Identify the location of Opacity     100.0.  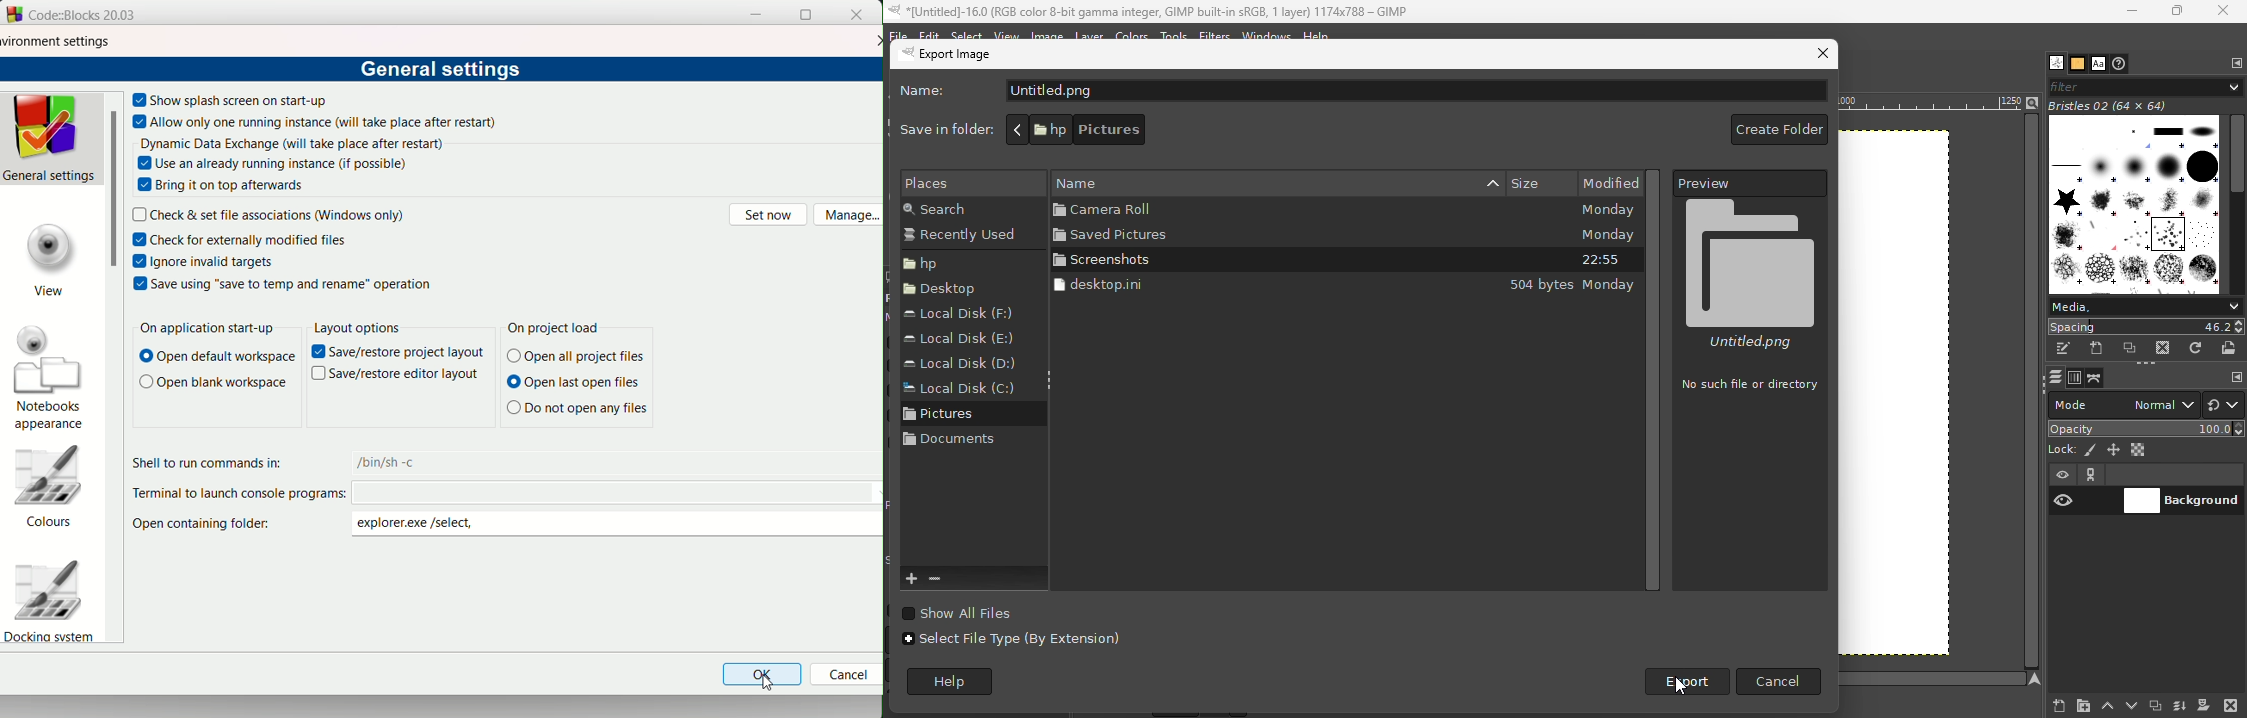
(2147, 428).